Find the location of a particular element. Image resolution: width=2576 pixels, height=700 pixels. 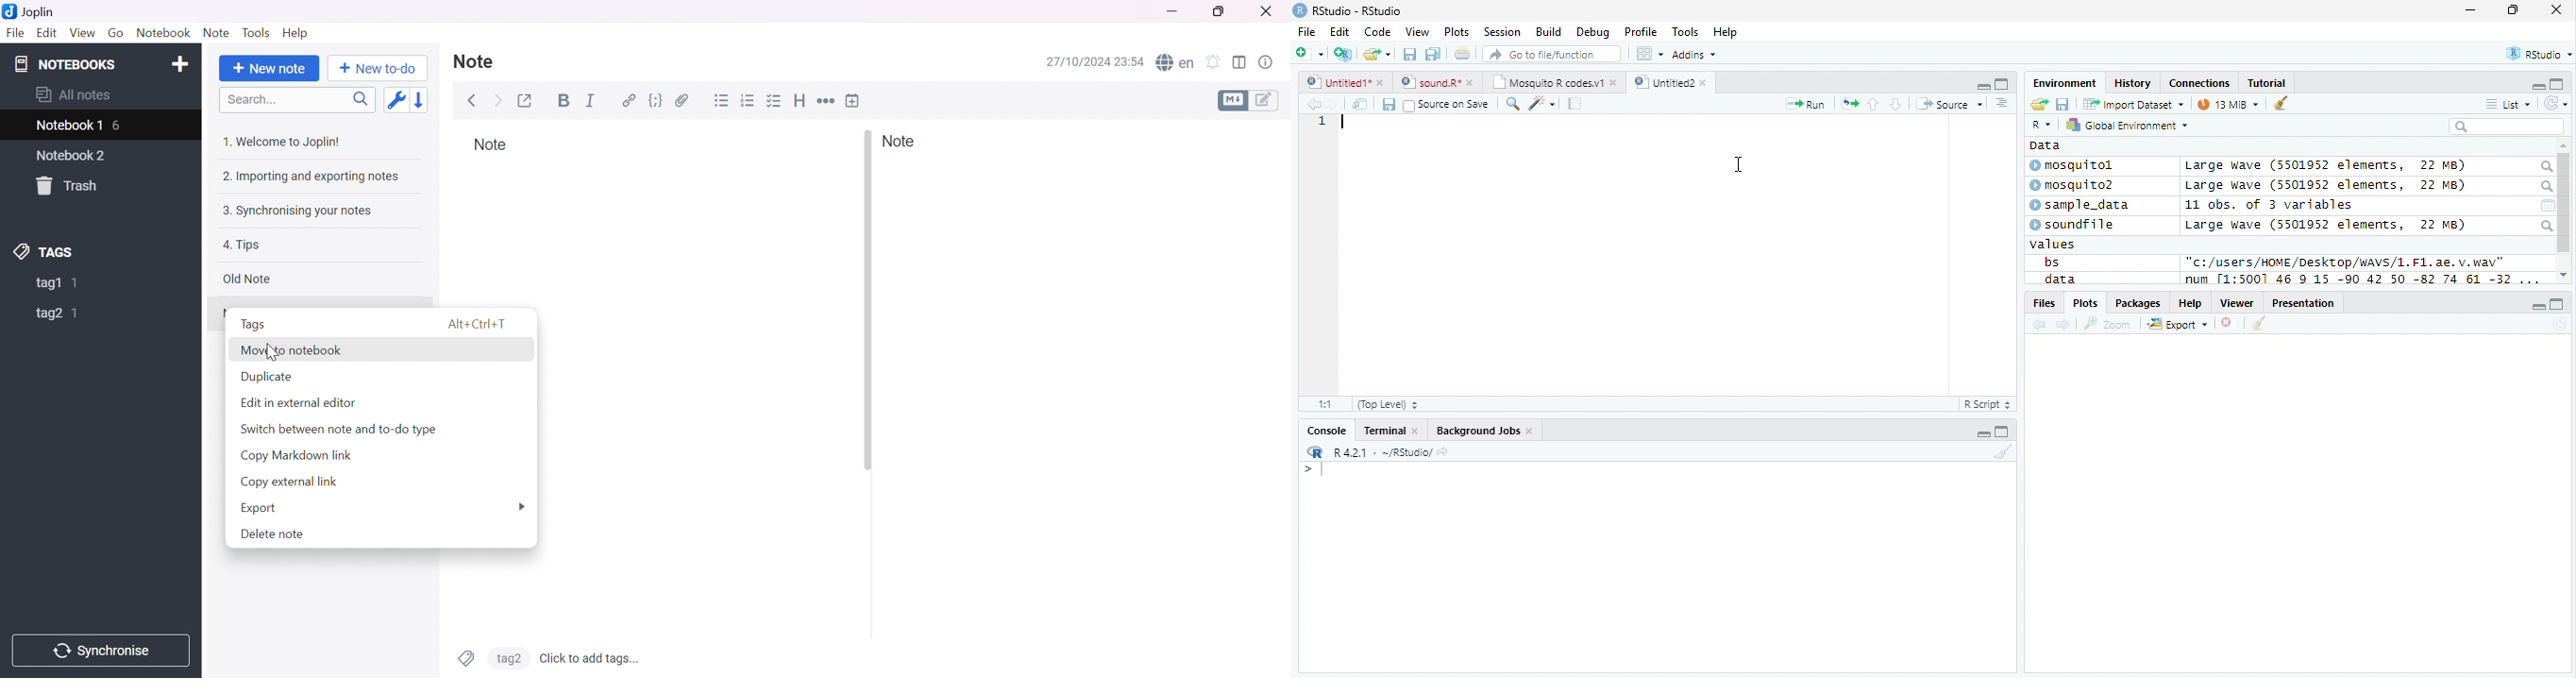

Help is located at coordinates (1727, 32).